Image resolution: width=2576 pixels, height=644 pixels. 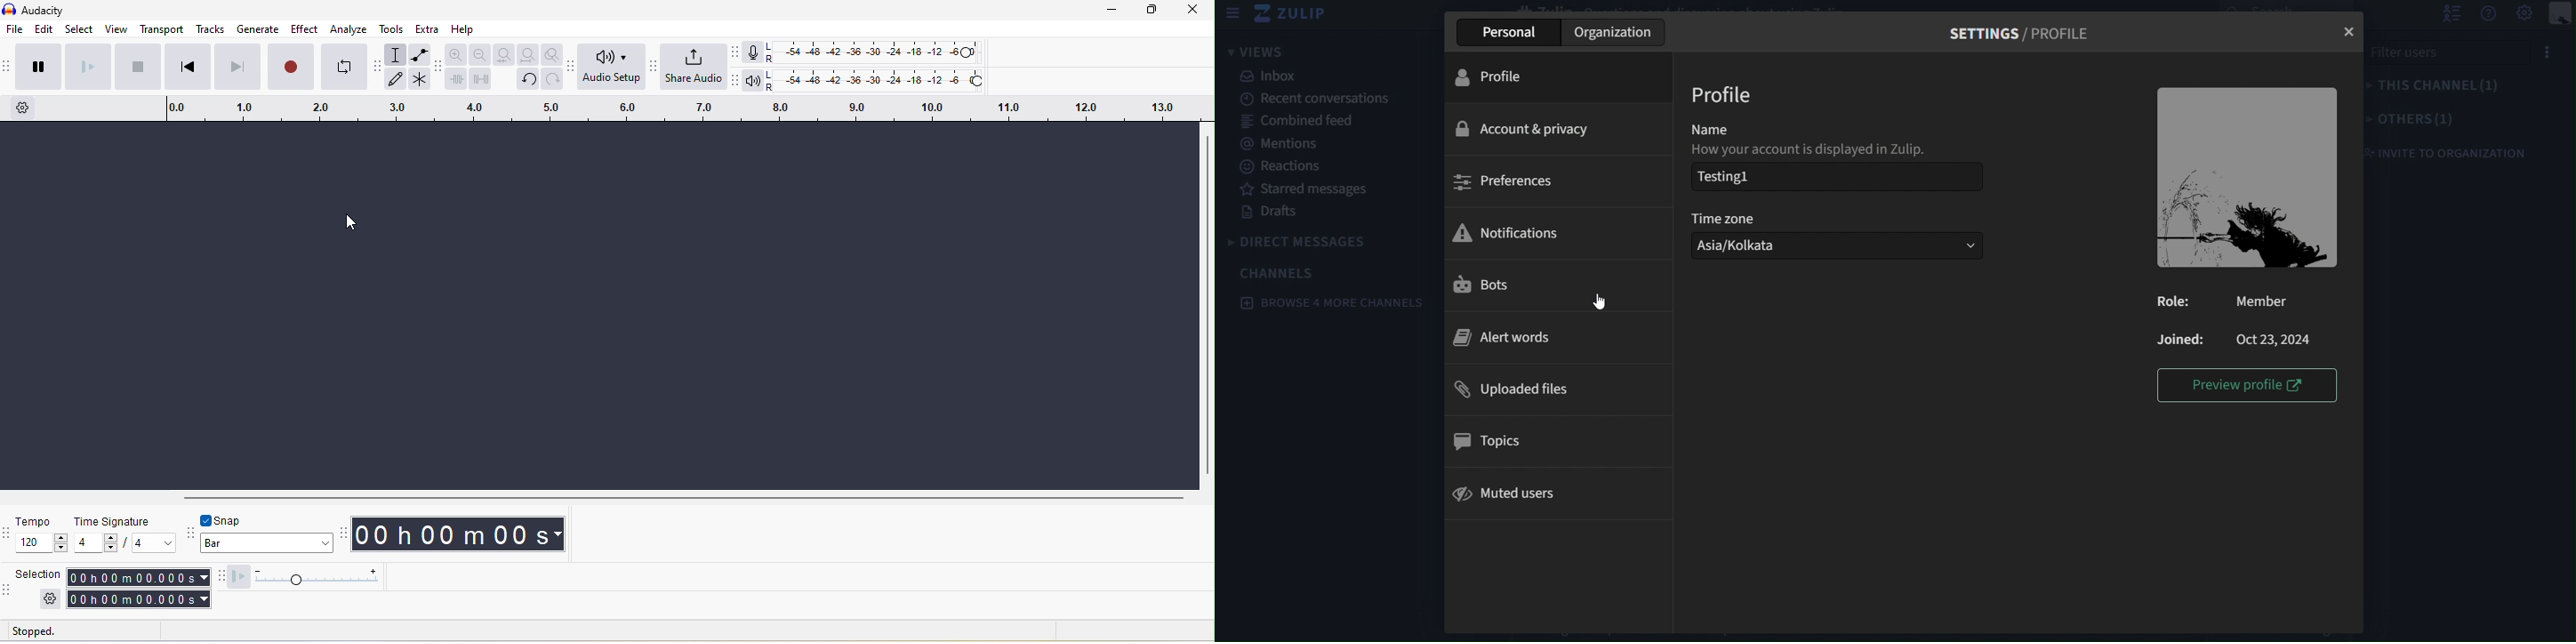 I want to click on audacity selection toolbar, so click(x=8, y=588).